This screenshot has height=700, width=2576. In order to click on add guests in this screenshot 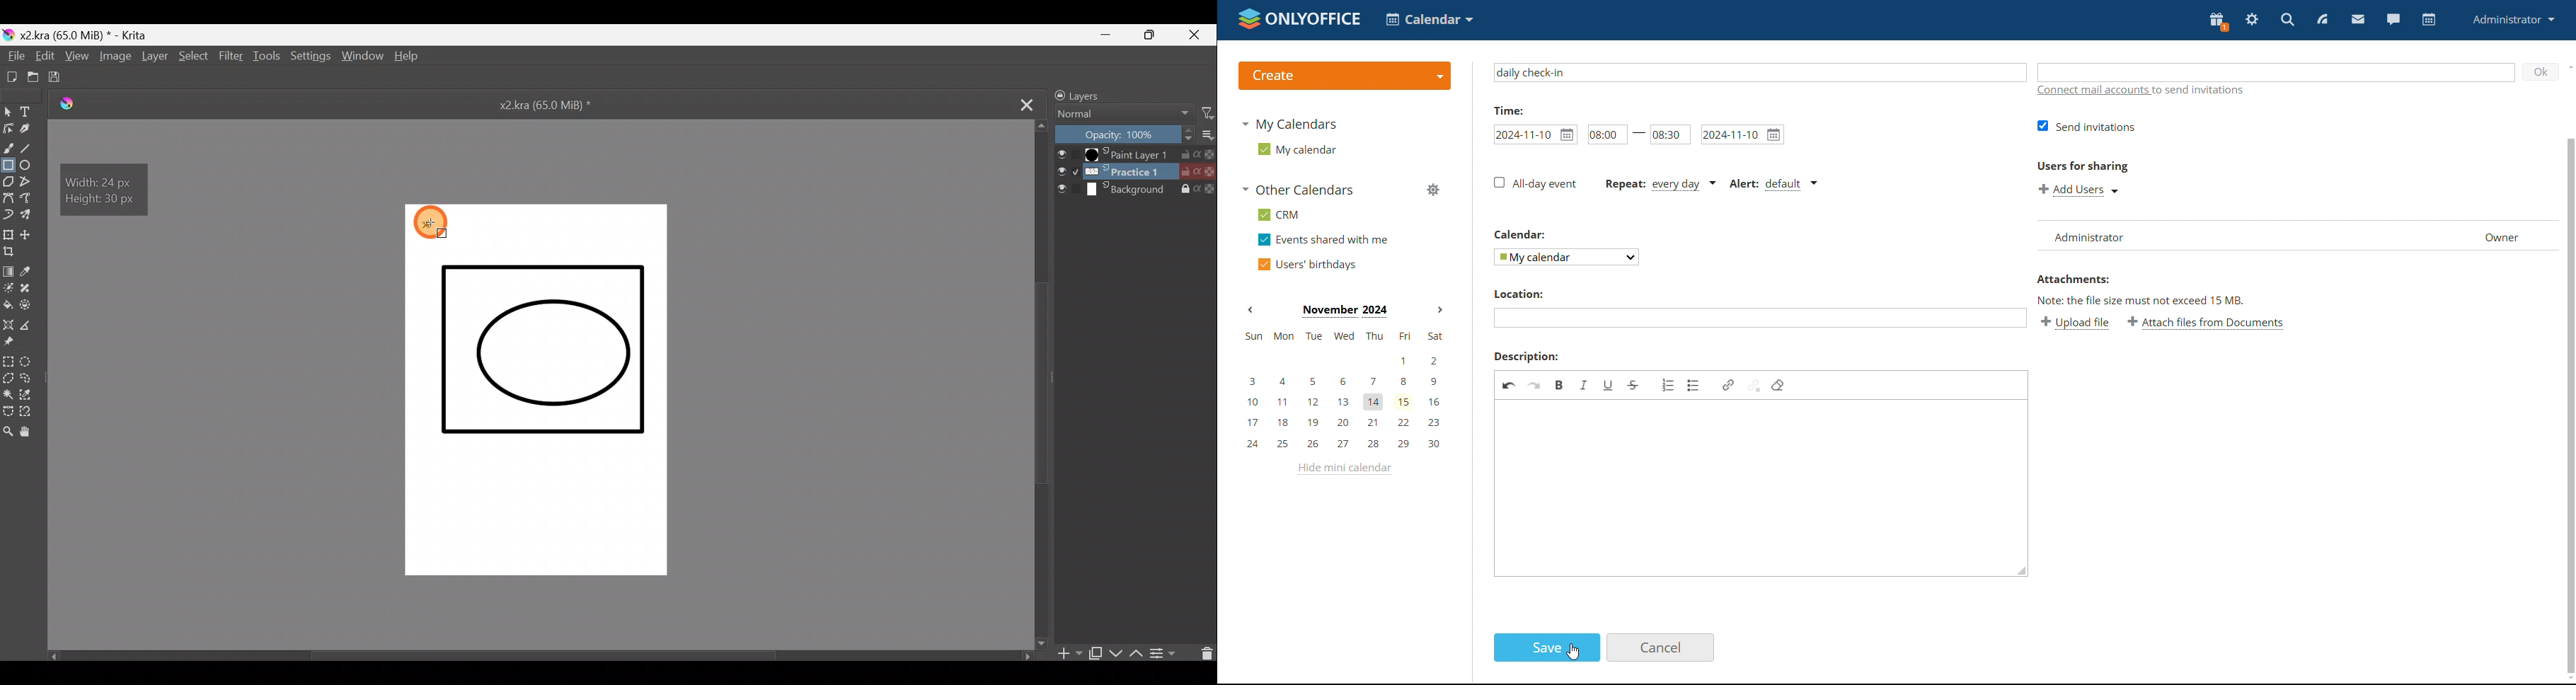, I will do `click(2277, 68)`.